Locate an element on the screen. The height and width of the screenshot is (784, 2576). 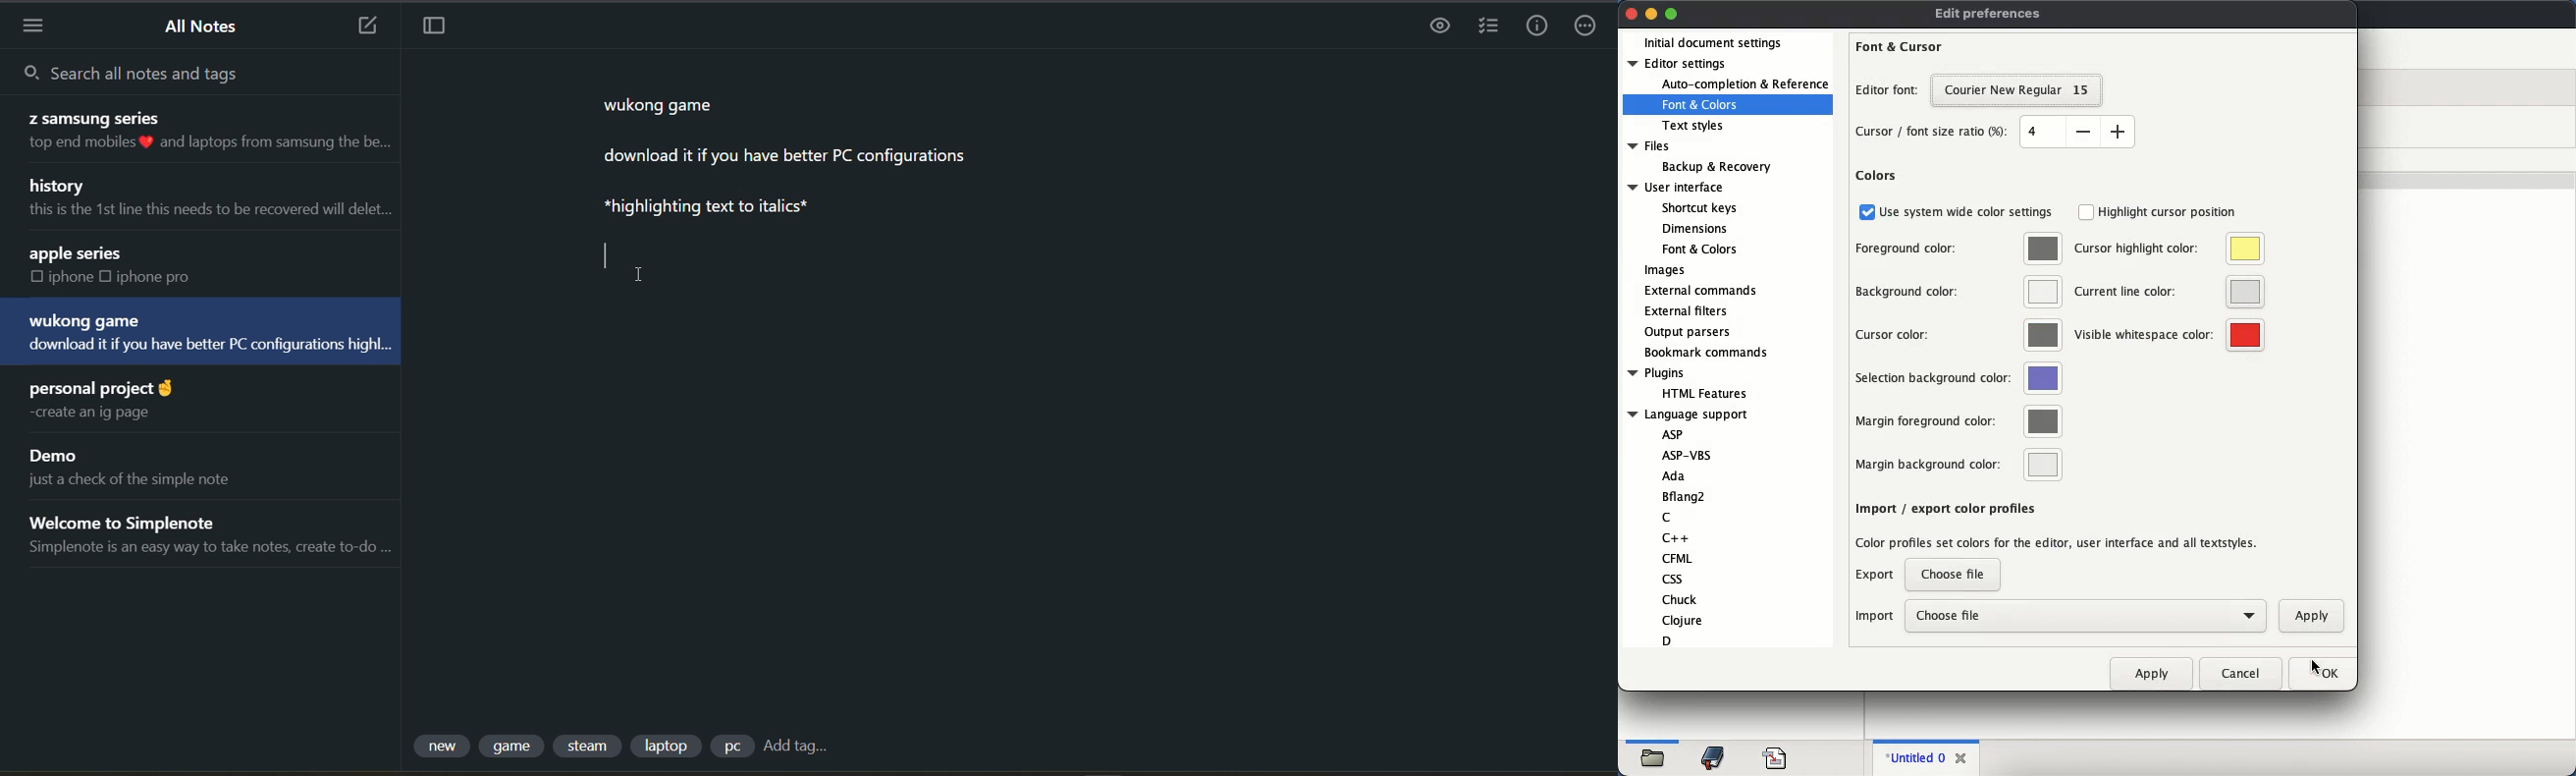
search all notes and tags is located at coordinates (172, 74).